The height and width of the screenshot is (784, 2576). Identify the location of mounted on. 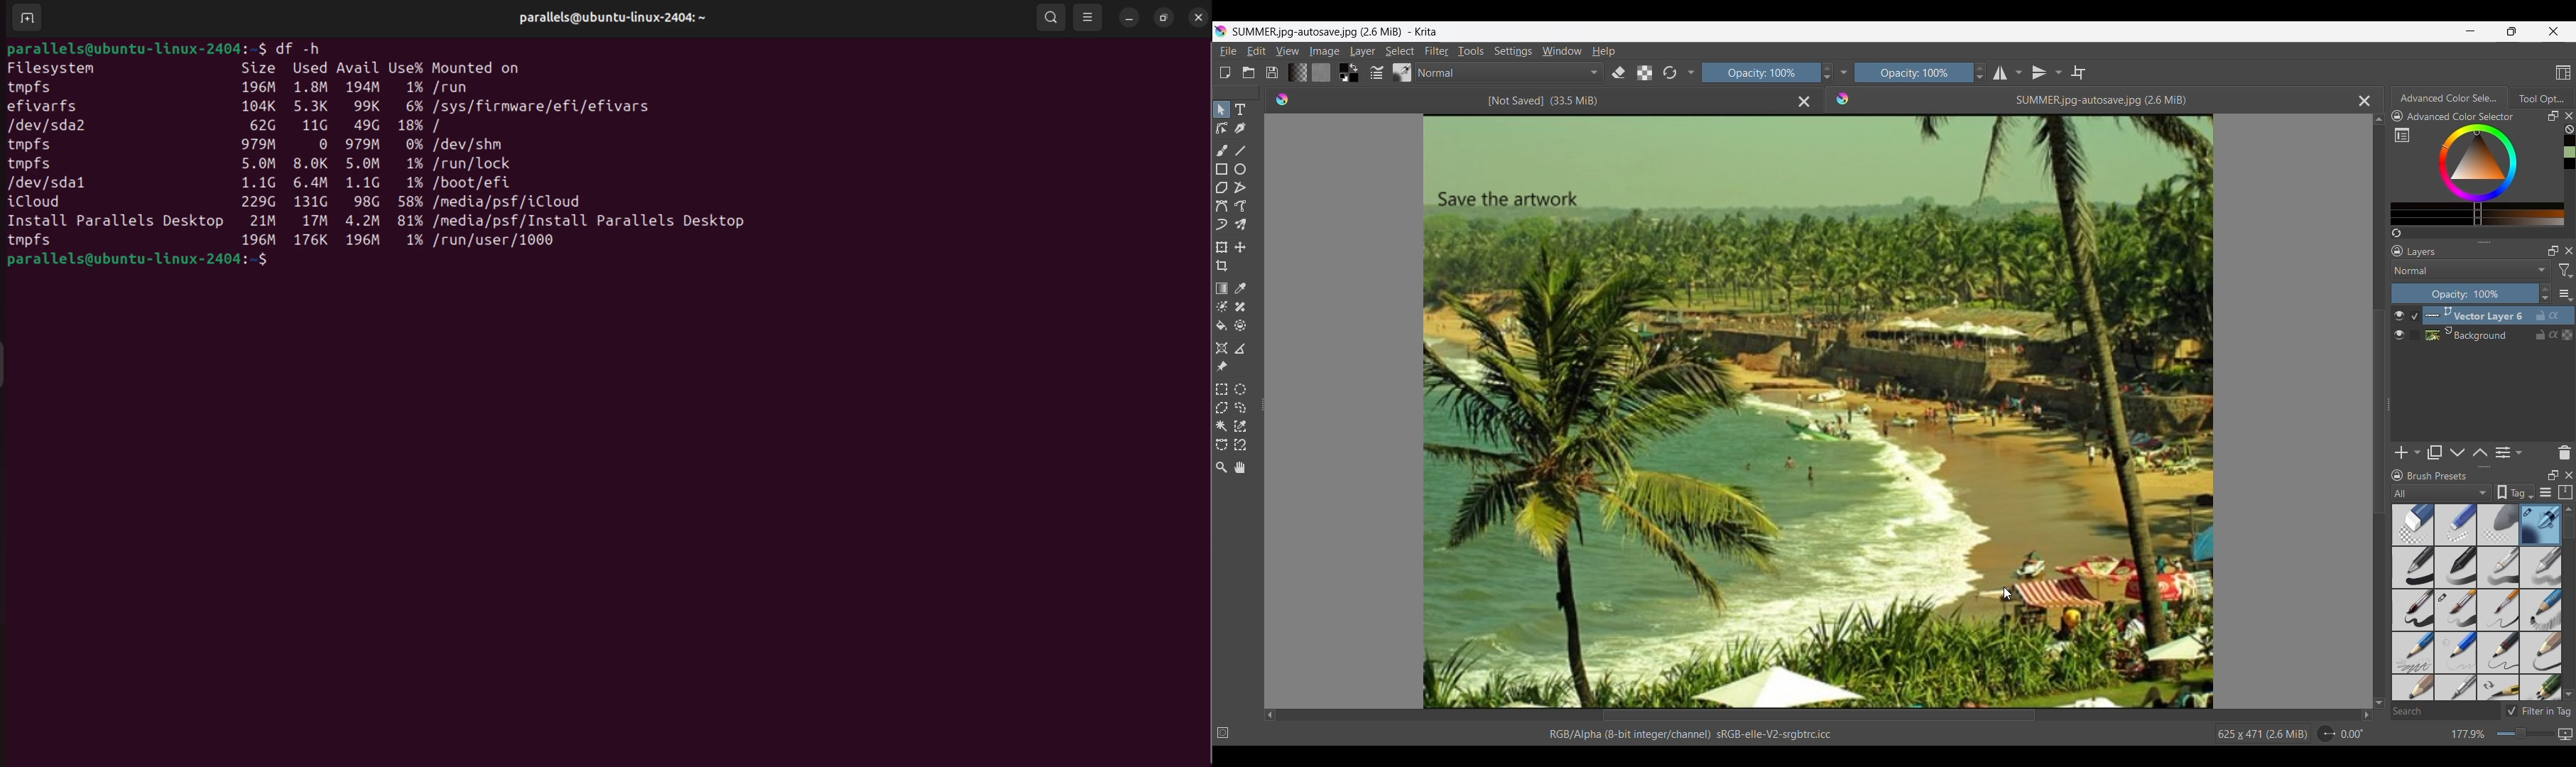
(473, 67).